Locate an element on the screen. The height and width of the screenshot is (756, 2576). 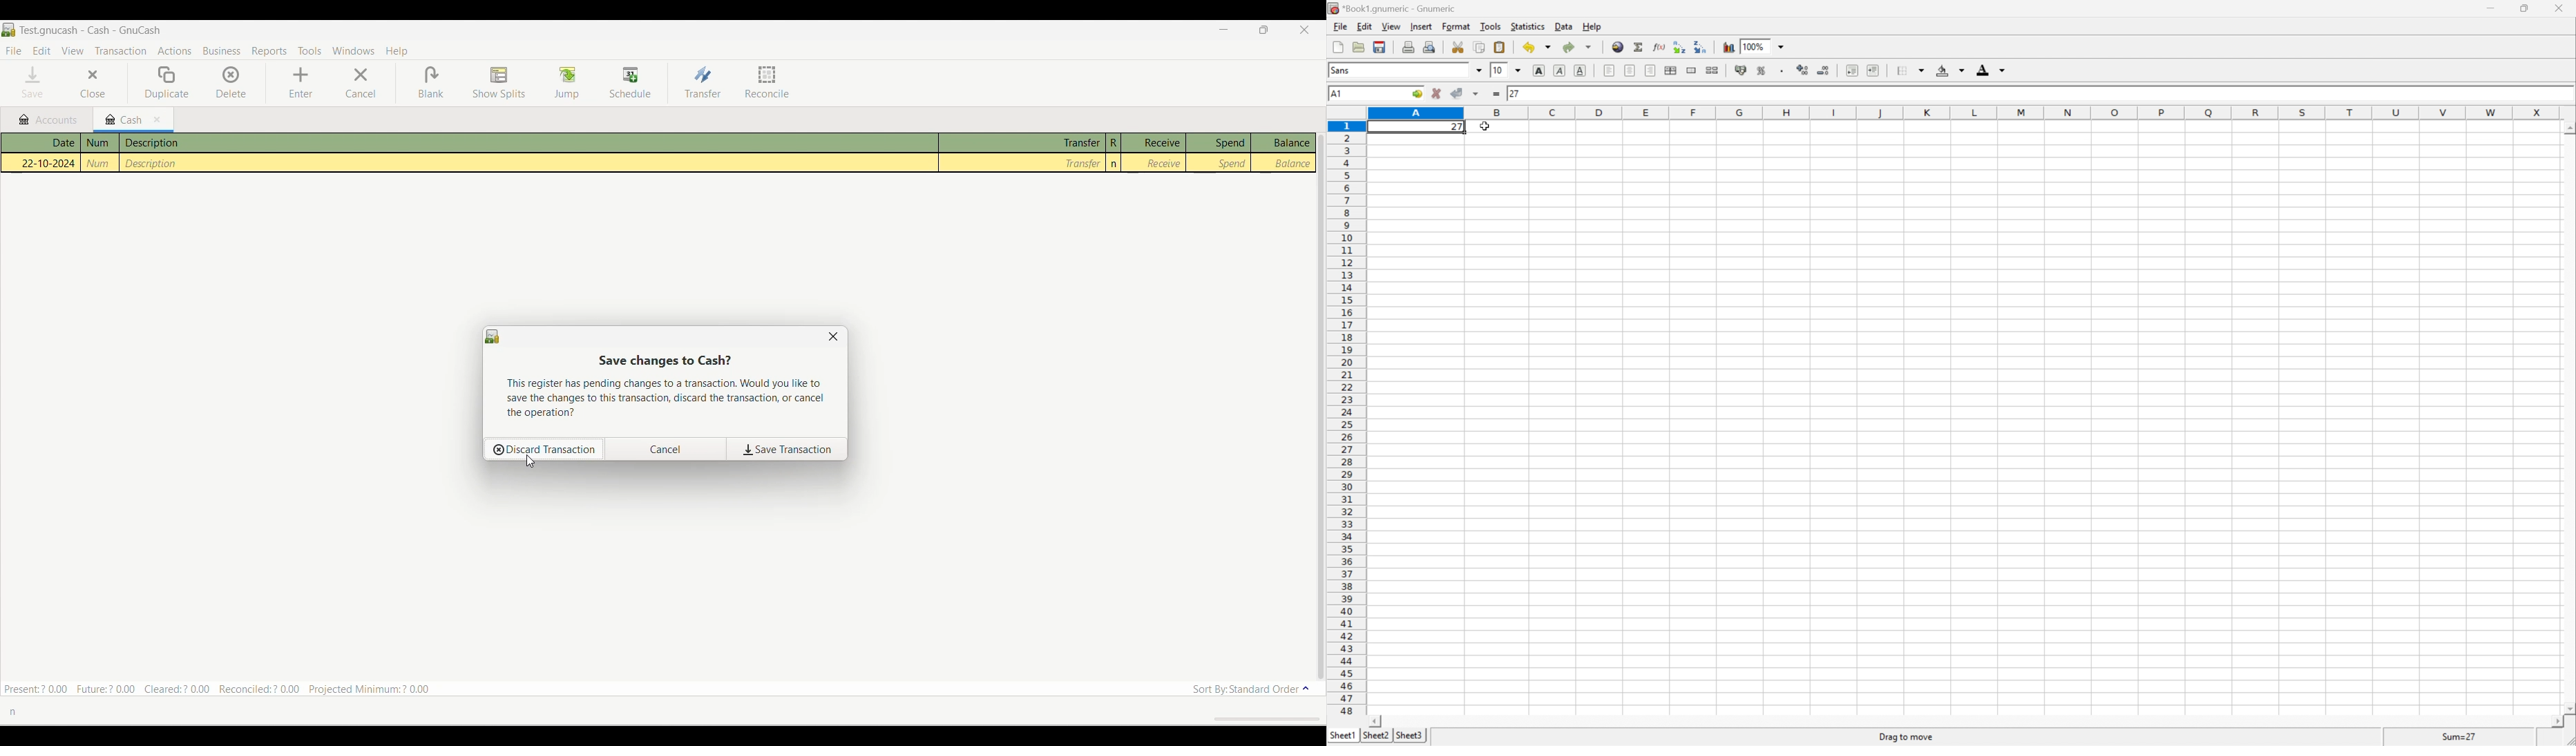
Underline is located at coordinates (1580, 72).